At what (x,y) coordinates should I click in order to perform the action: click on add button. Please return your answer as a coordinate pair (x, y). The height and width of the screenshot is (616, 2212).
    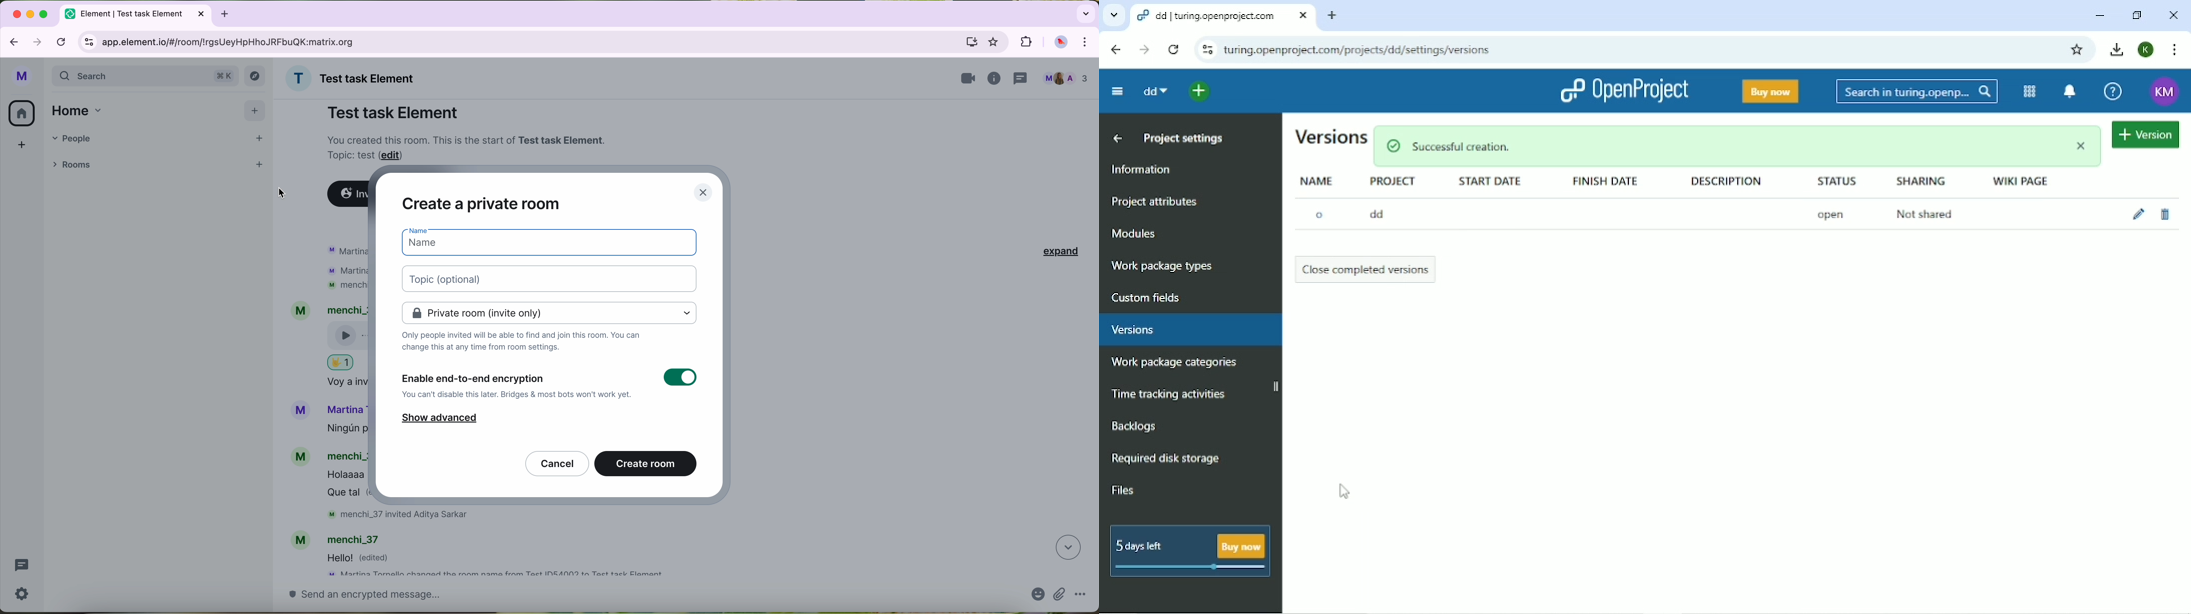
    Looking at the image, I should click on (255, 110).